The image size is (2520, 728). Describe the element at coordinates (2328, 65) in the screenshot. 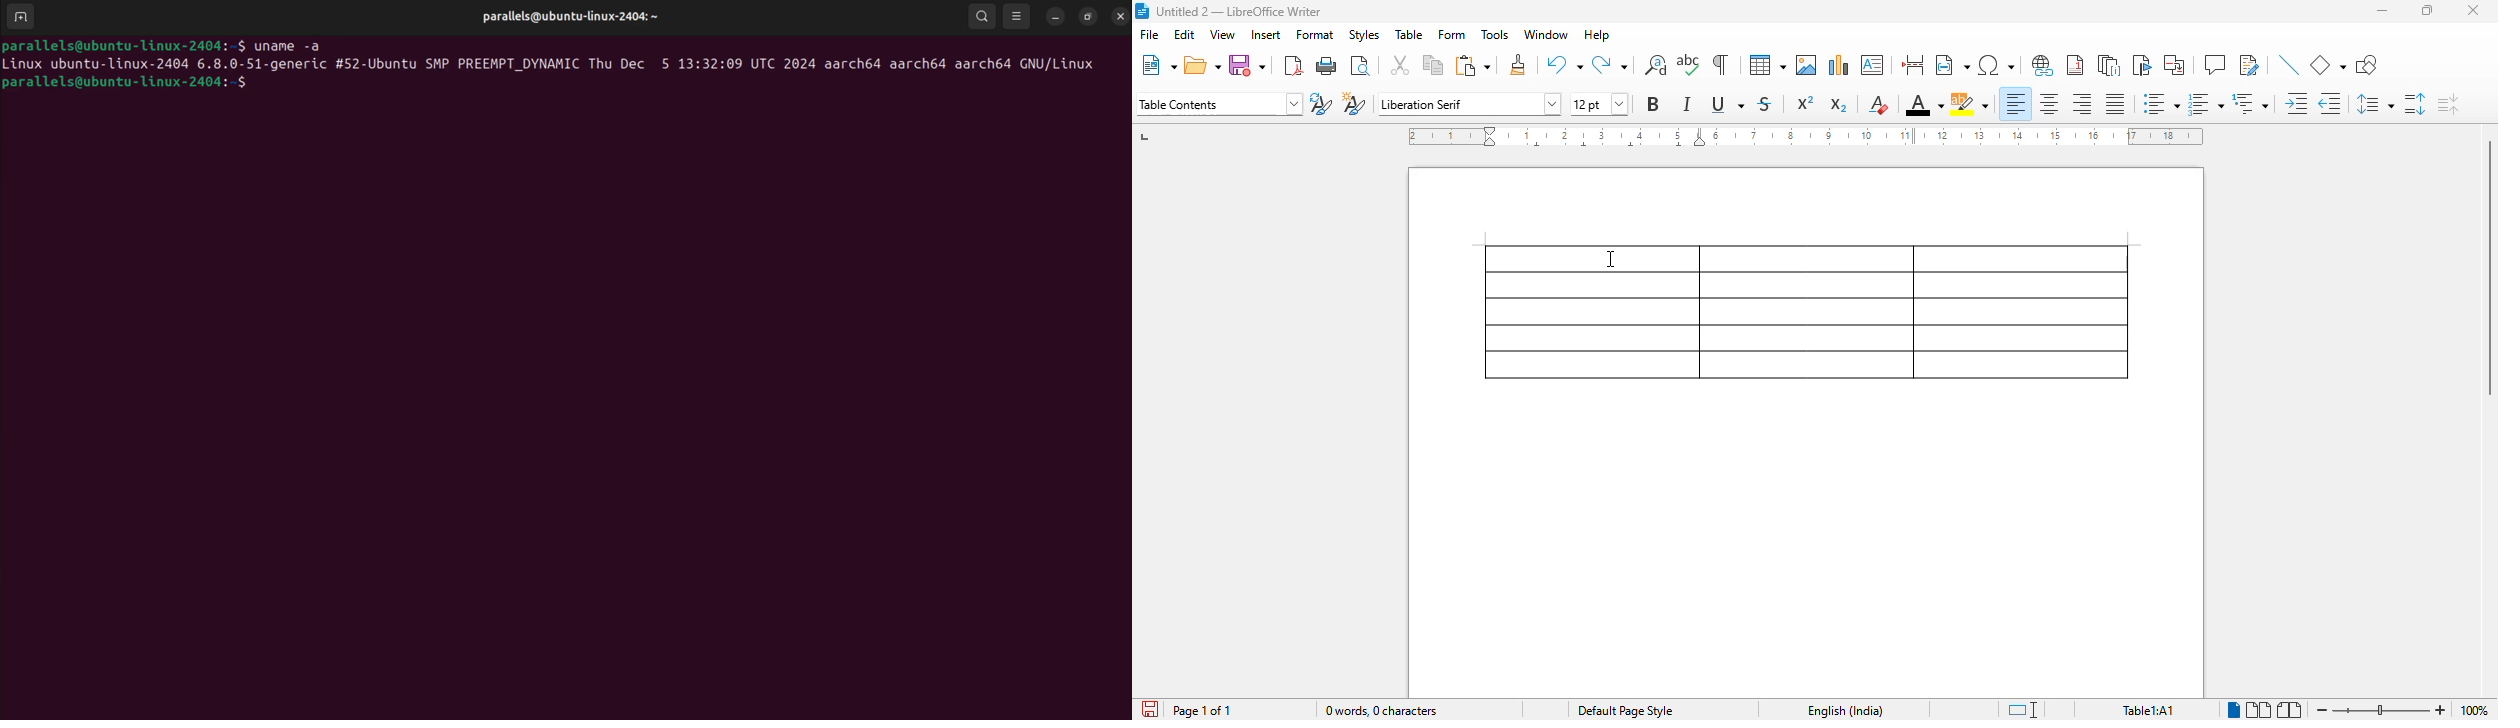

I see `basic shapes` at that location.